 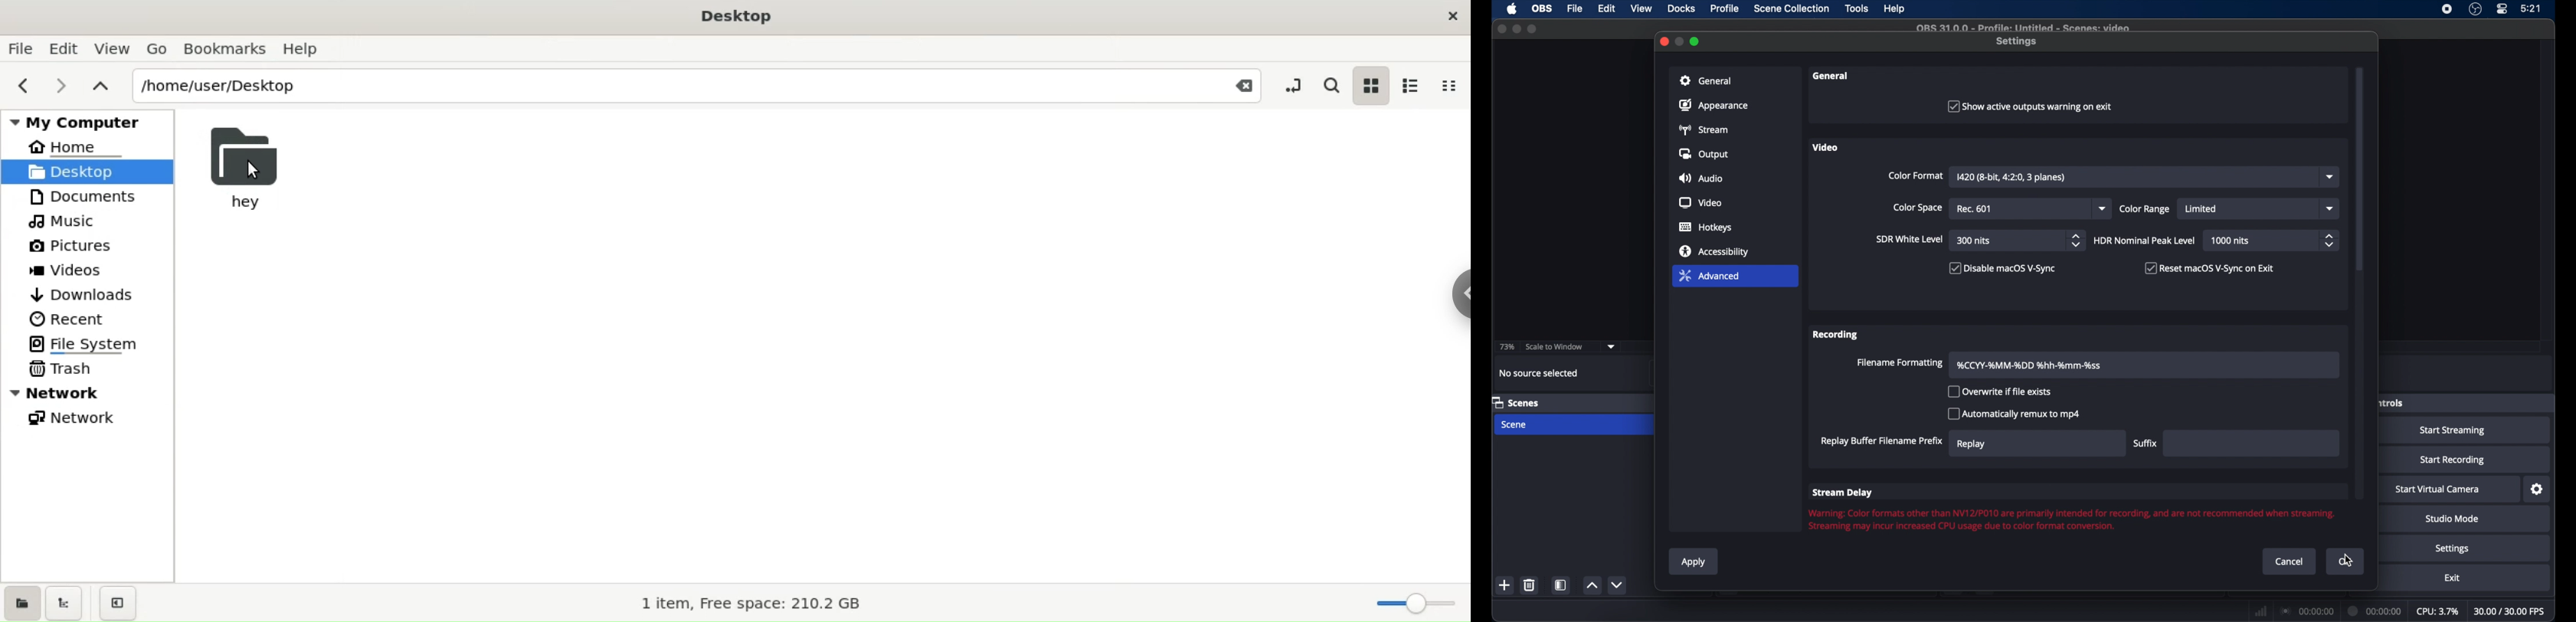 What do you see at coordinates (2104, 209) in the screenshot?
I see `dropdown` at bounding box center [2104, 209].